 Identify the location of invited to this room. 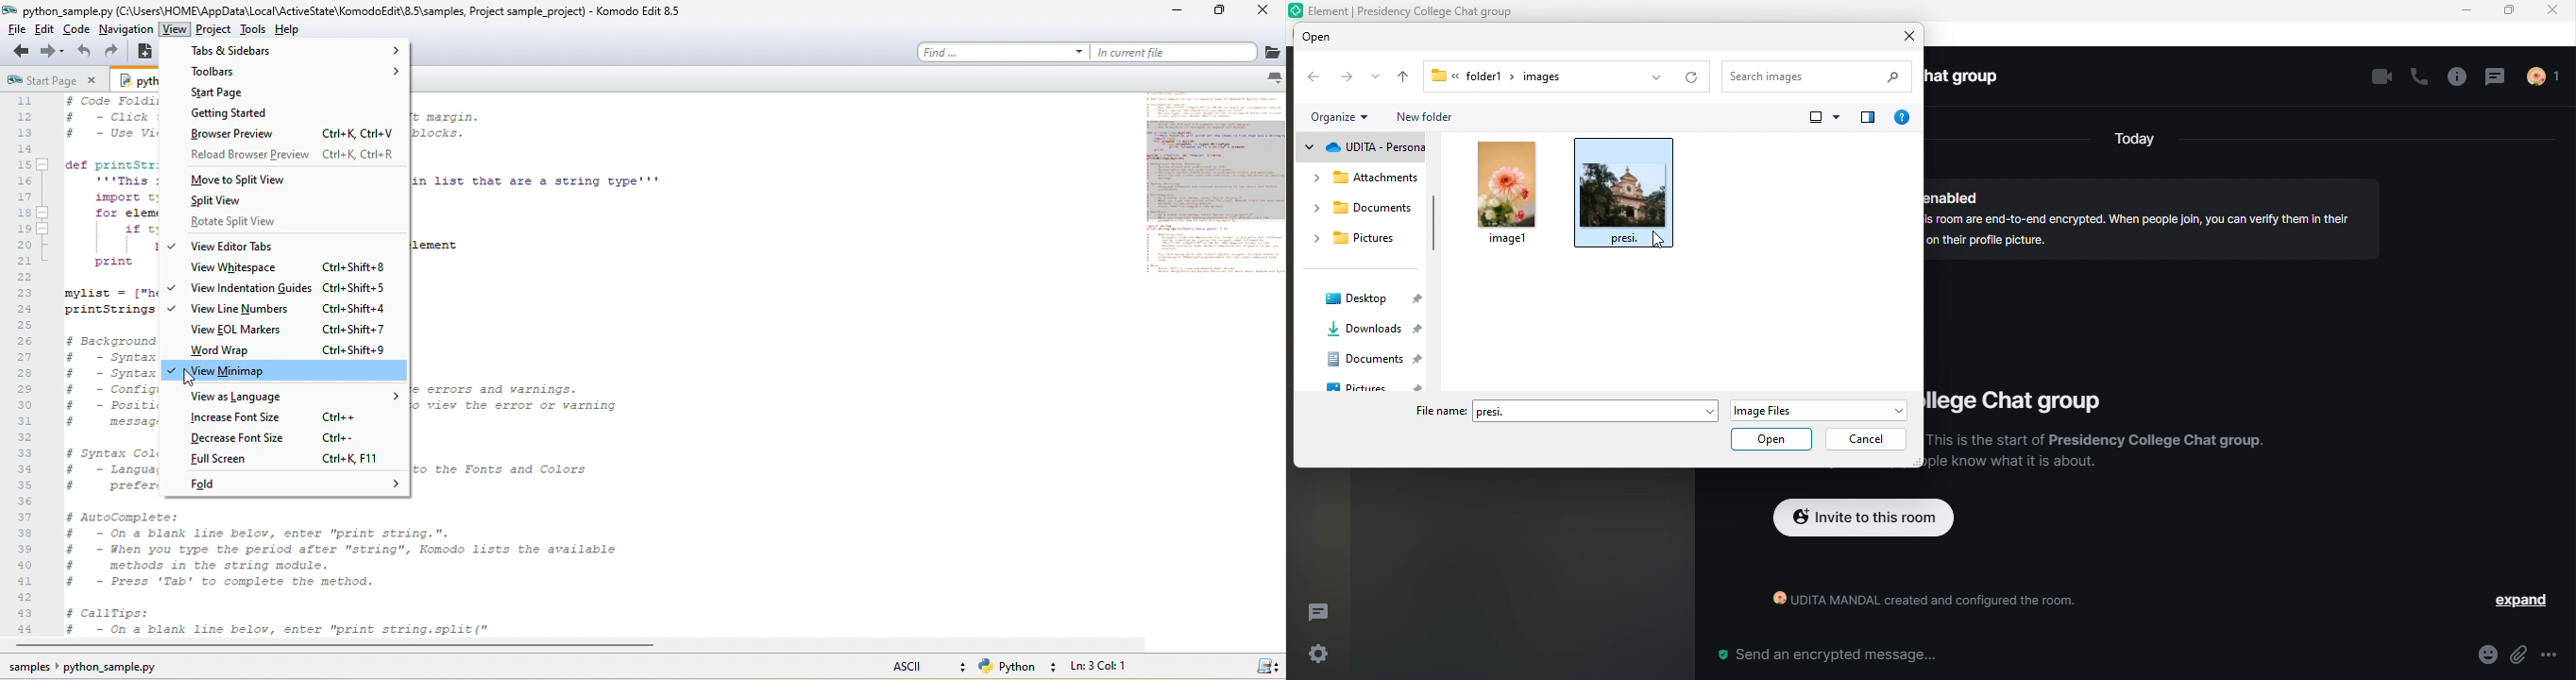
(1864, 519).